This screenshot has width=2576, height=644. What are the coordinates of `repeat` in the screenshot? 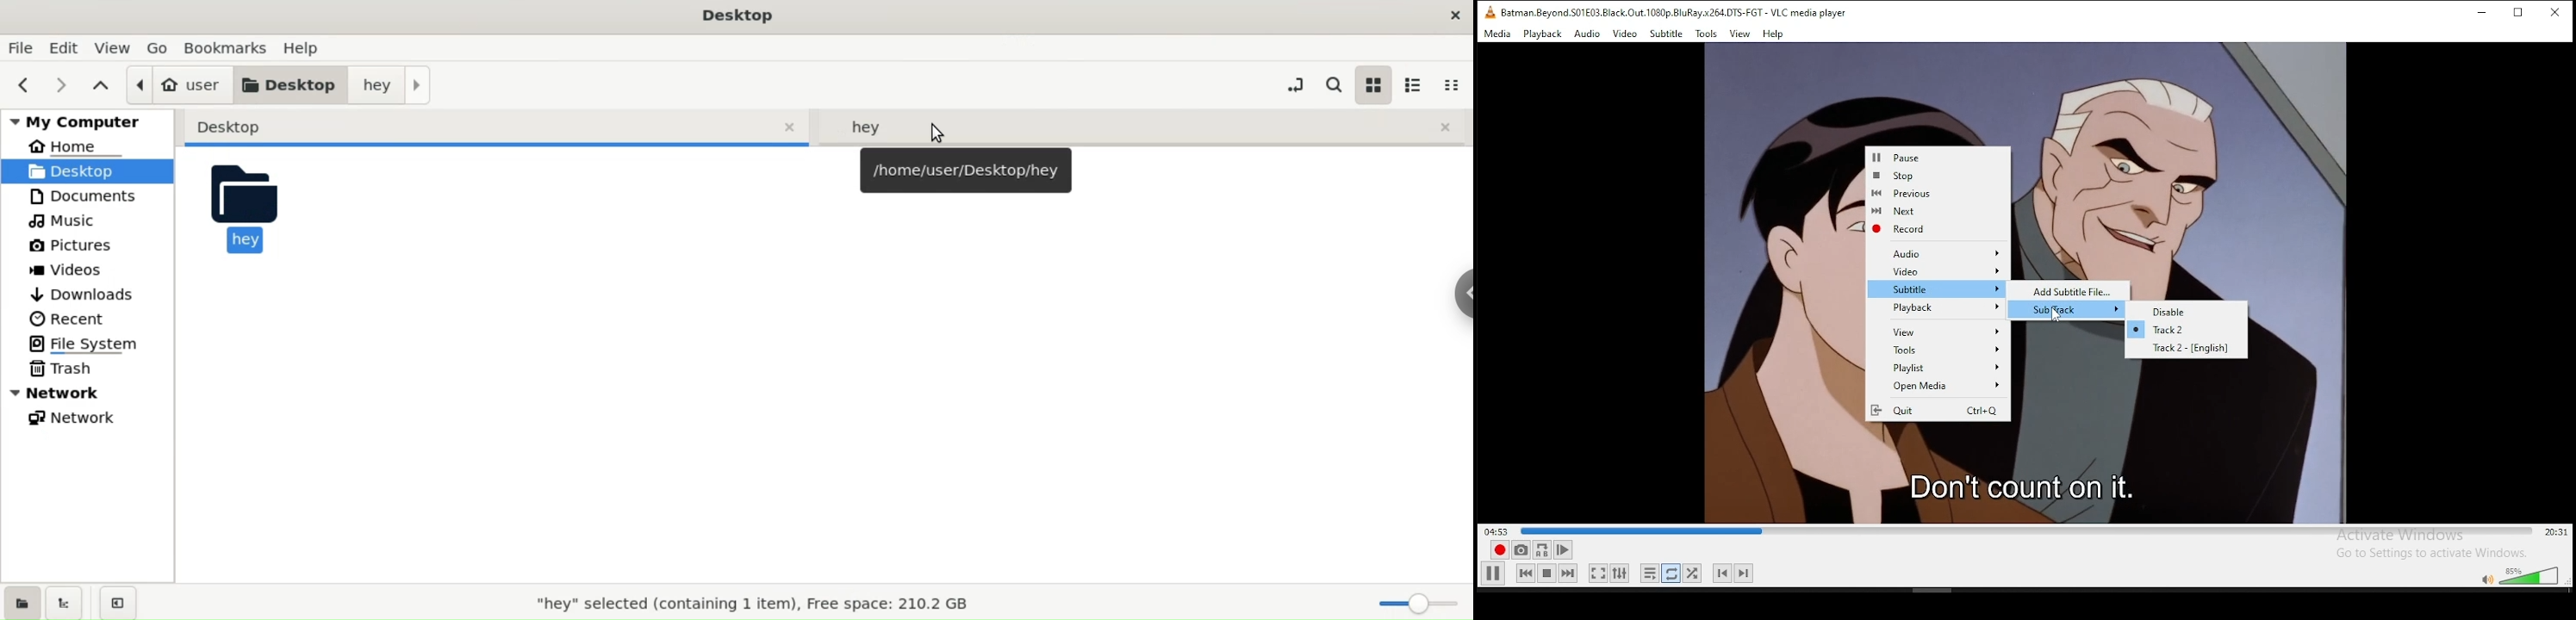 It's located at (1672, 575).